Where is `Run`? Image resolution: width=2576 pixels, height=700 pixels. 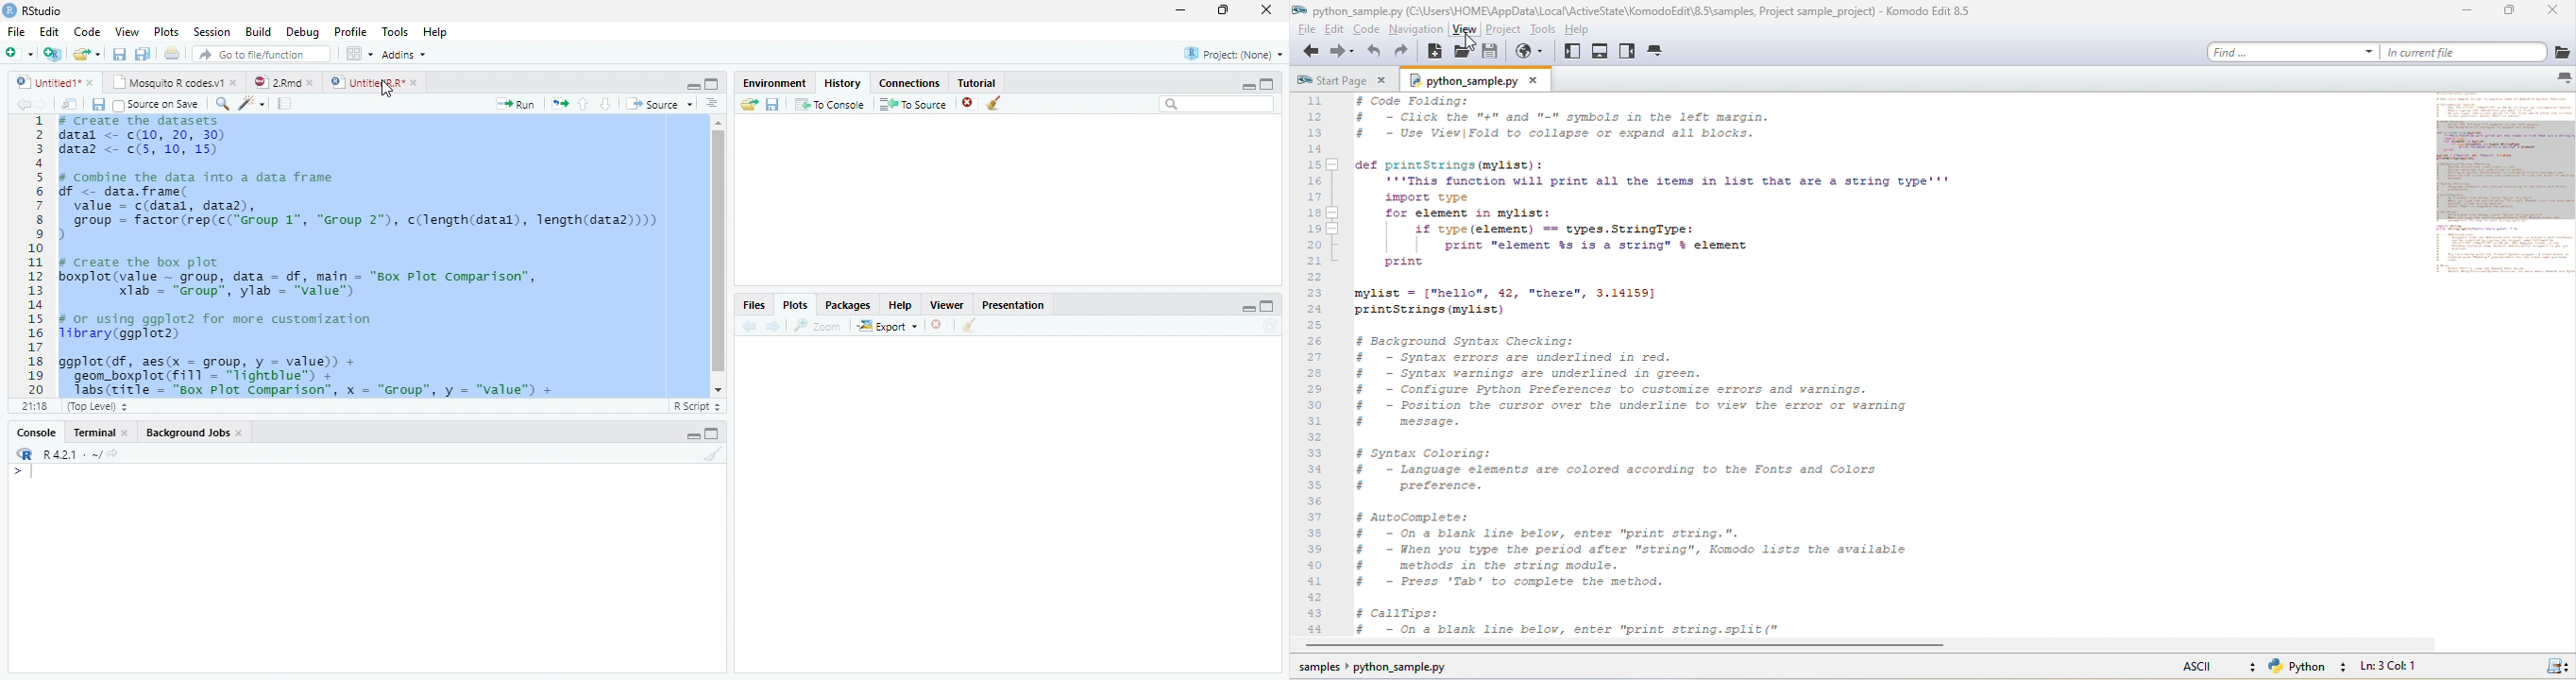 Run is located at coordinates (516, 105).